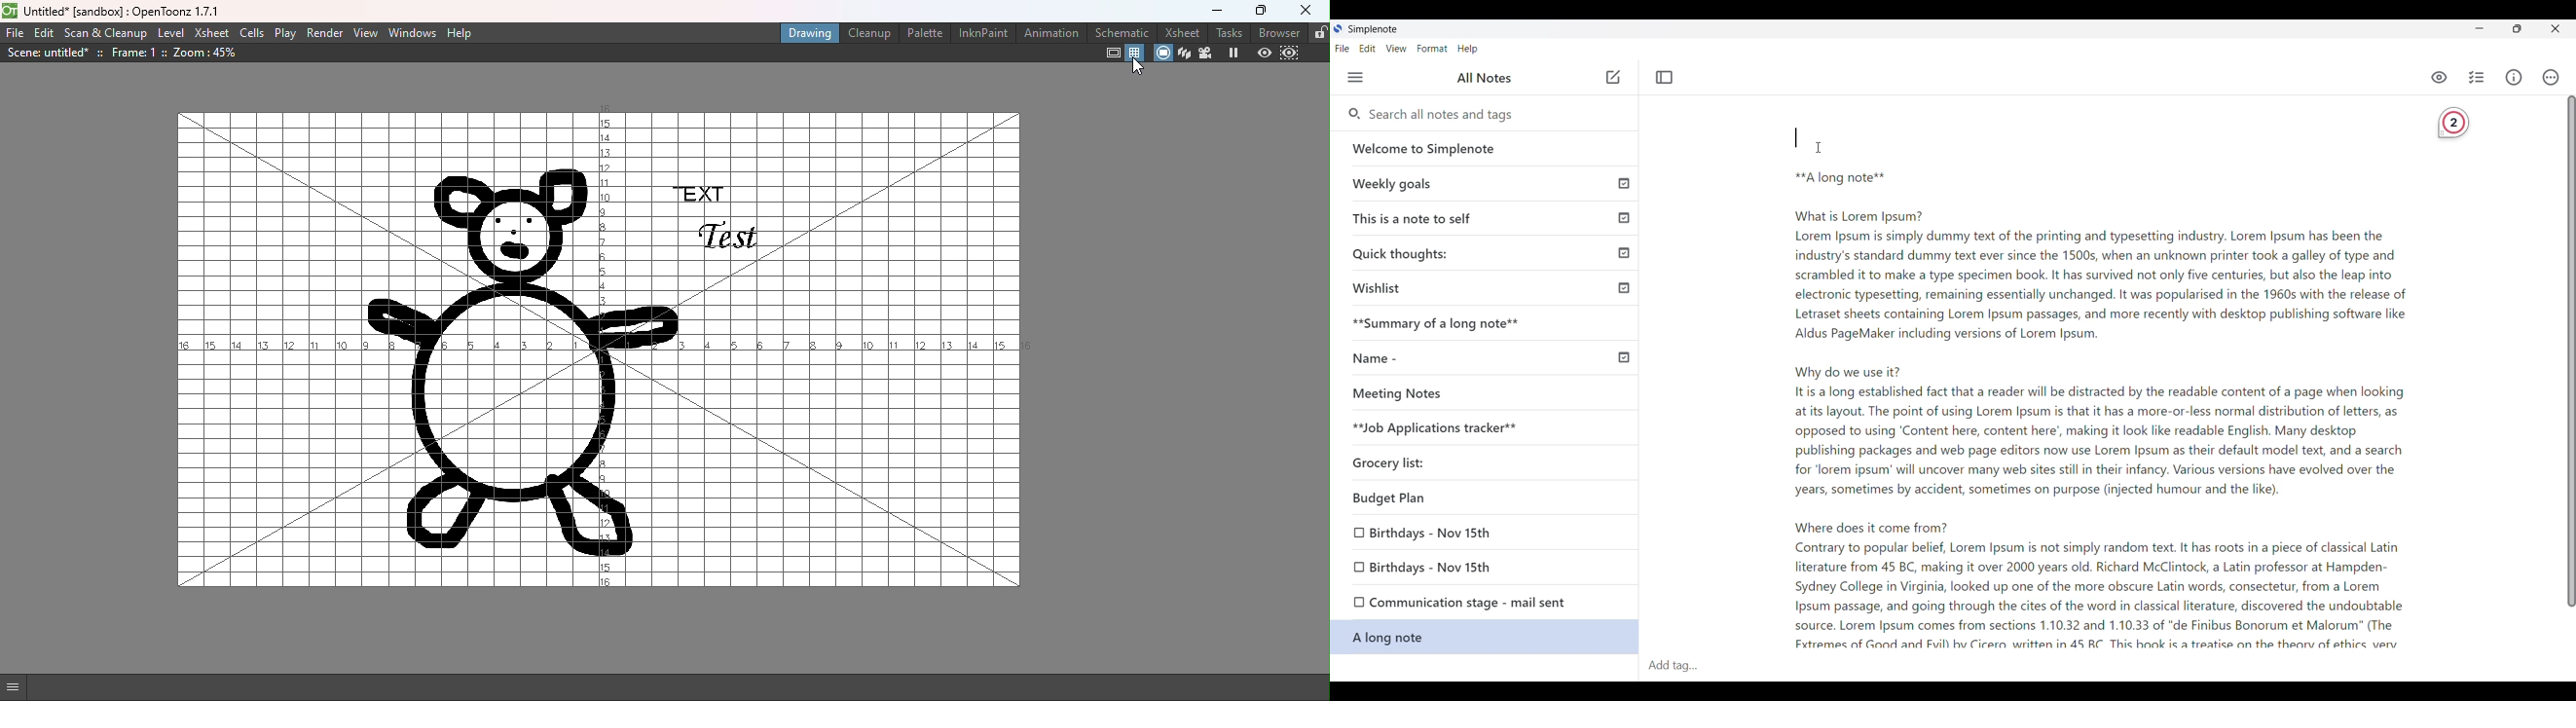 Image resolution: width=2576 pixels, height=728 pixels. What do you see at coordinates (21, 685) in the screenshot?
I see `GUI Show/Hide` at bounding box center [21, 685].